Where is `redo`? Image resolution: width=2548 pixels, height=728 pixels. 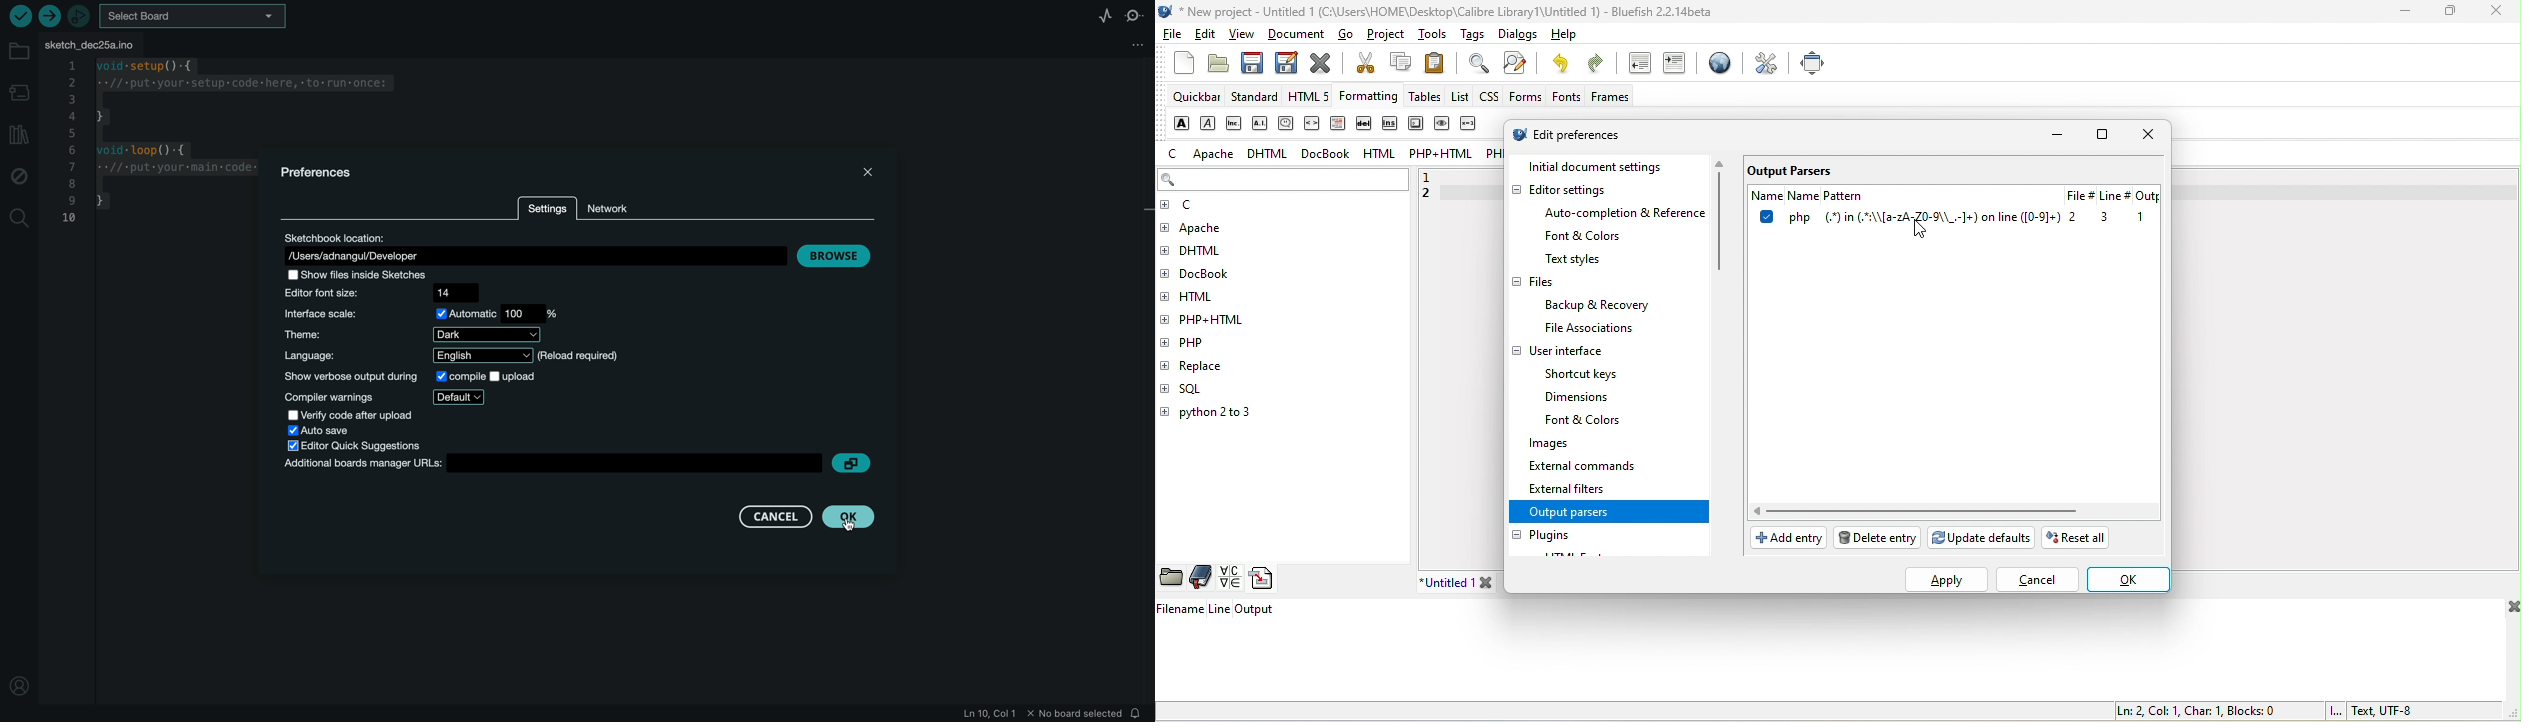 redo is located at coordinates (1600, 66).